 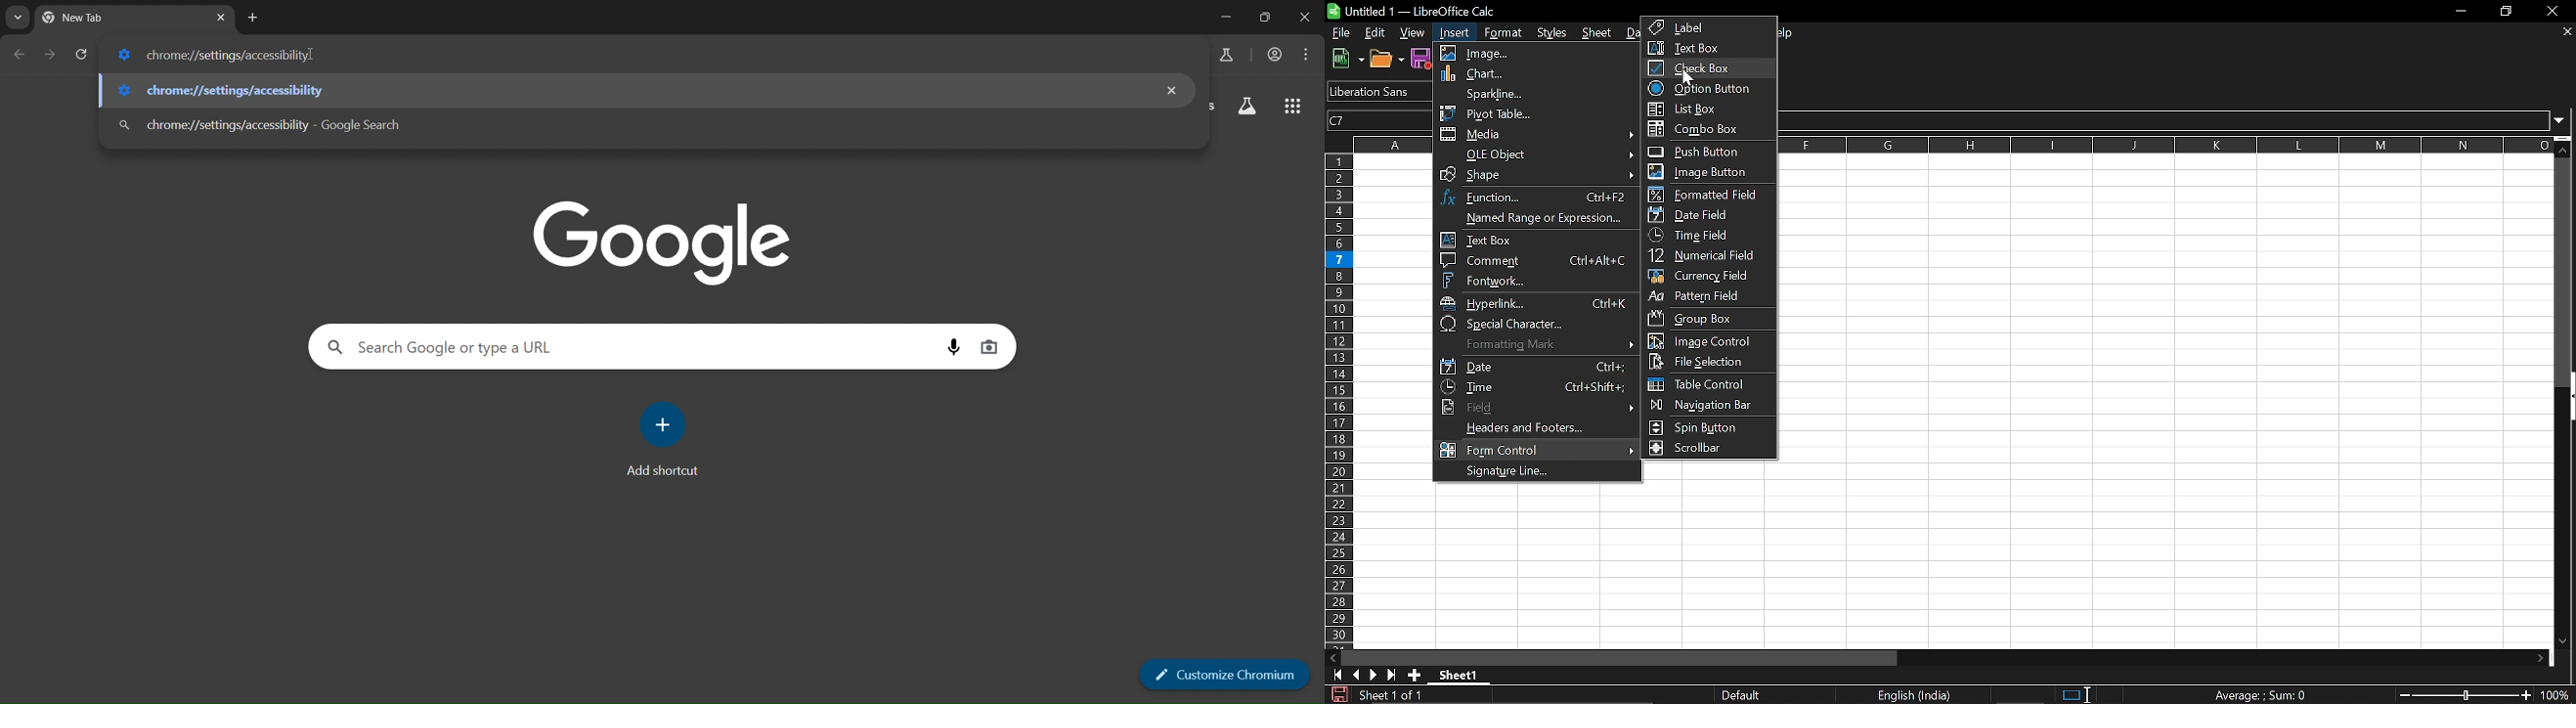 I want to click on search labs, so click(x=1250, y=106).